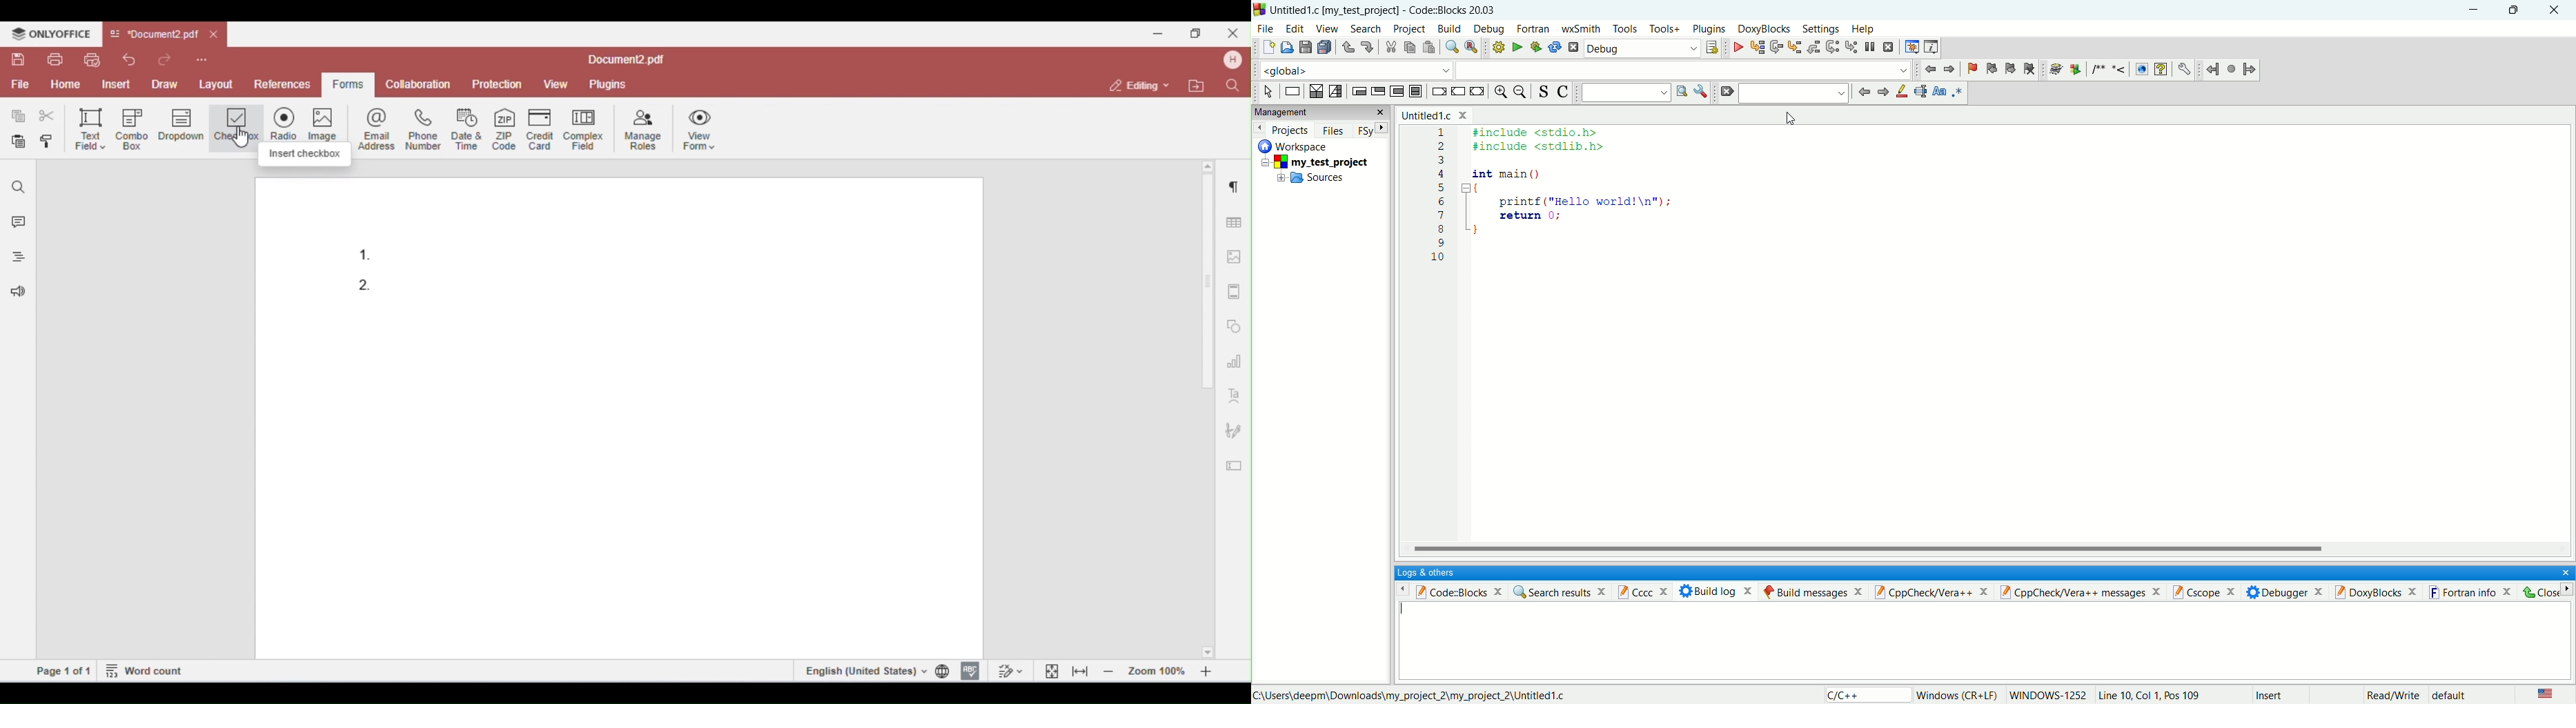 This screenshot has width=2576, height=728. I want to click on jump forward, so click(2250, 68).